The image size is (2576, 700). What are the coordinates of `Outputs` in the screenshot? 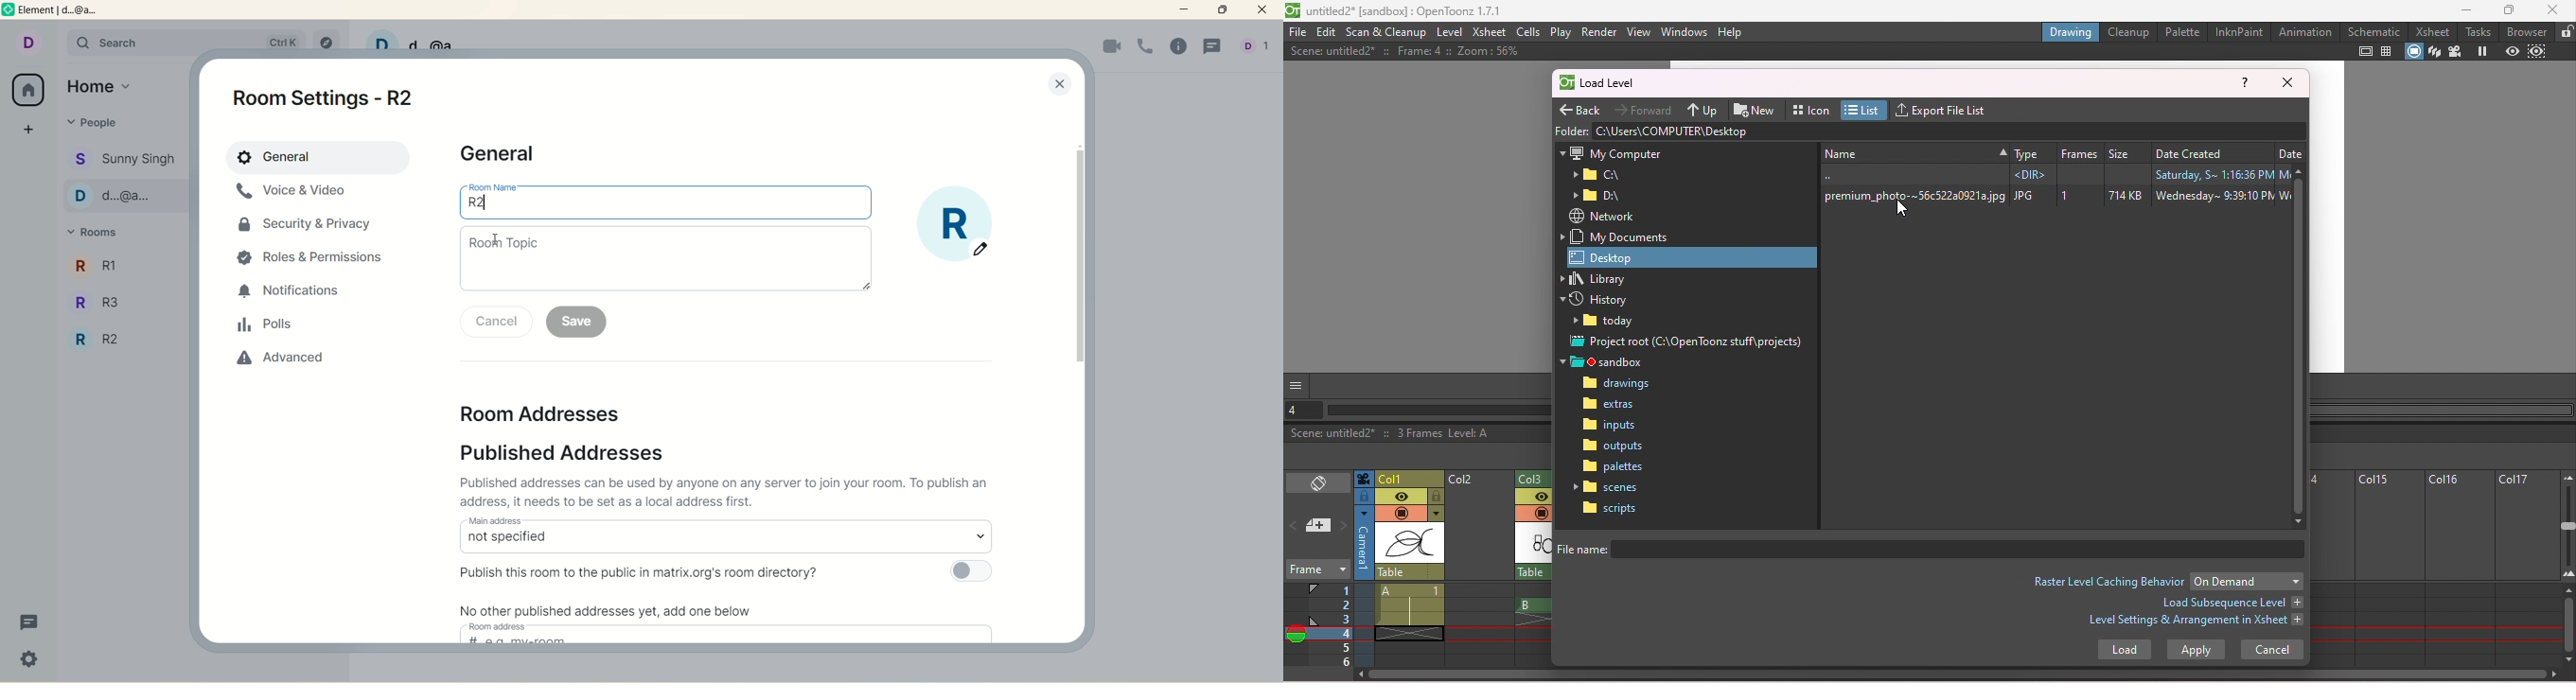 It's located at (1613, 446).